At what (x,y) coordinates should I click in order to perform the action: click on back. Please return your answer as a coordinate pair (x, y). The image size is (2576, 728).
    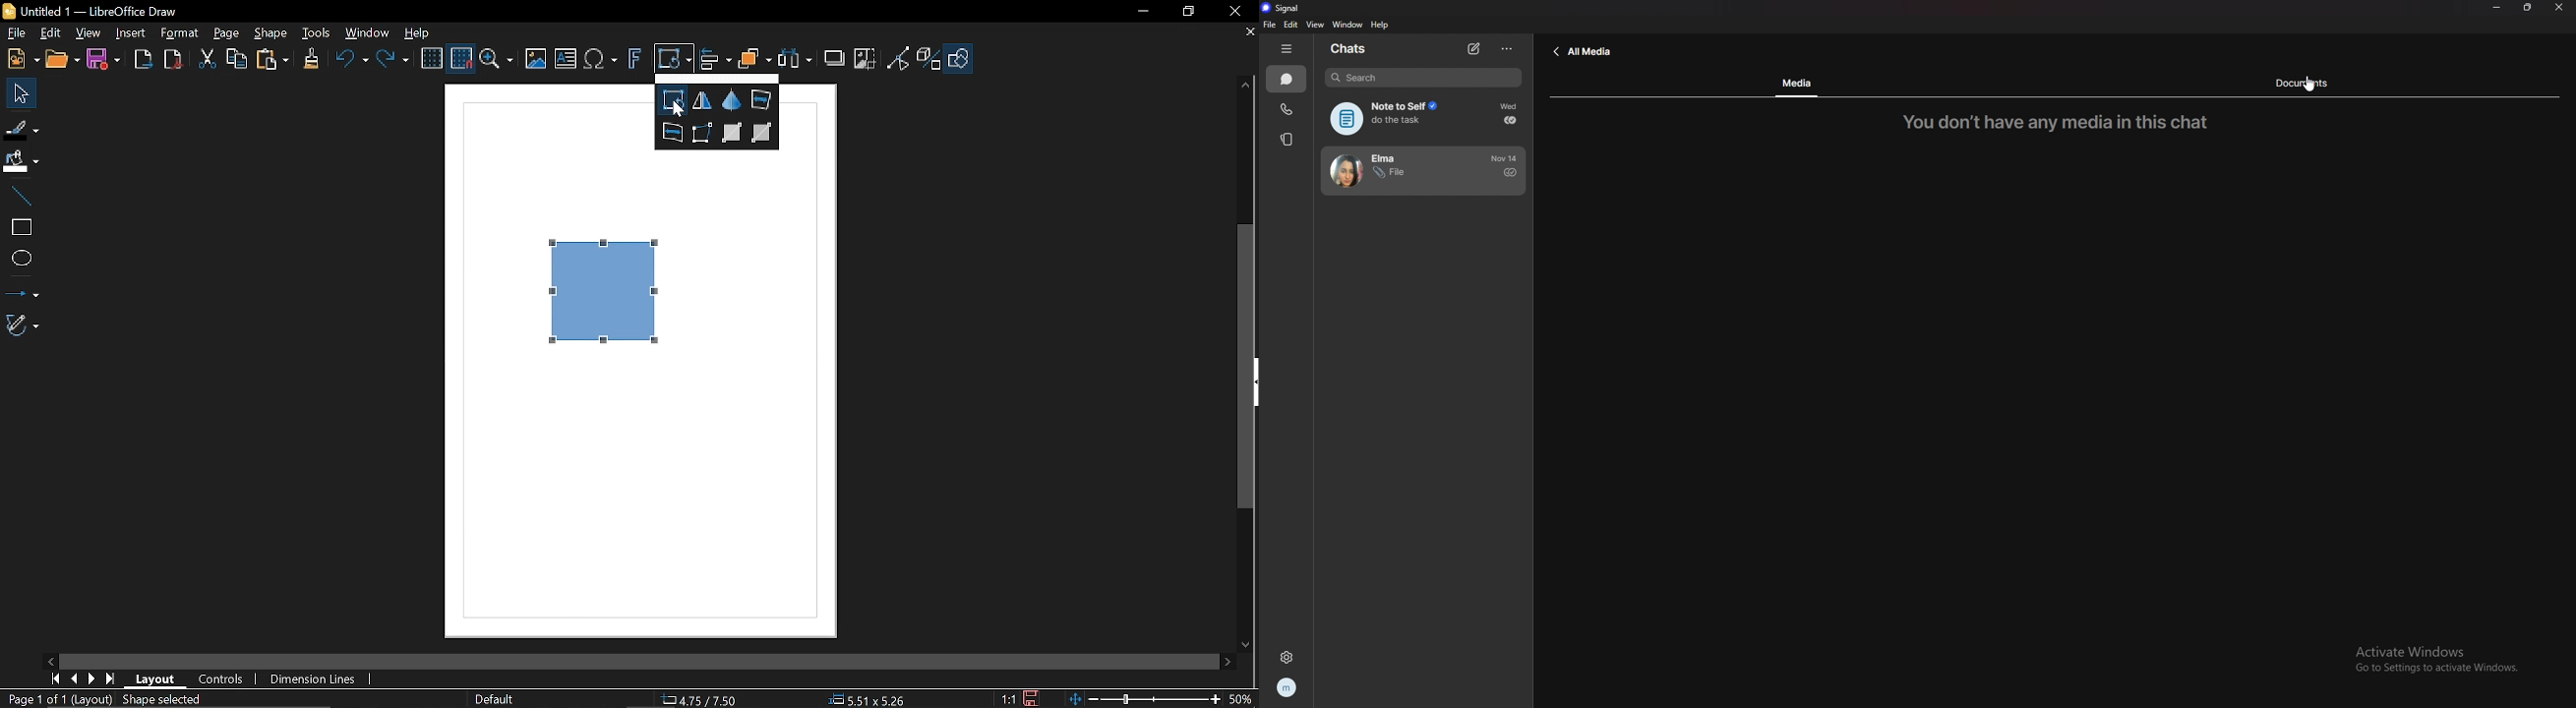
    Looking at the image, I should click on (1583, 52).